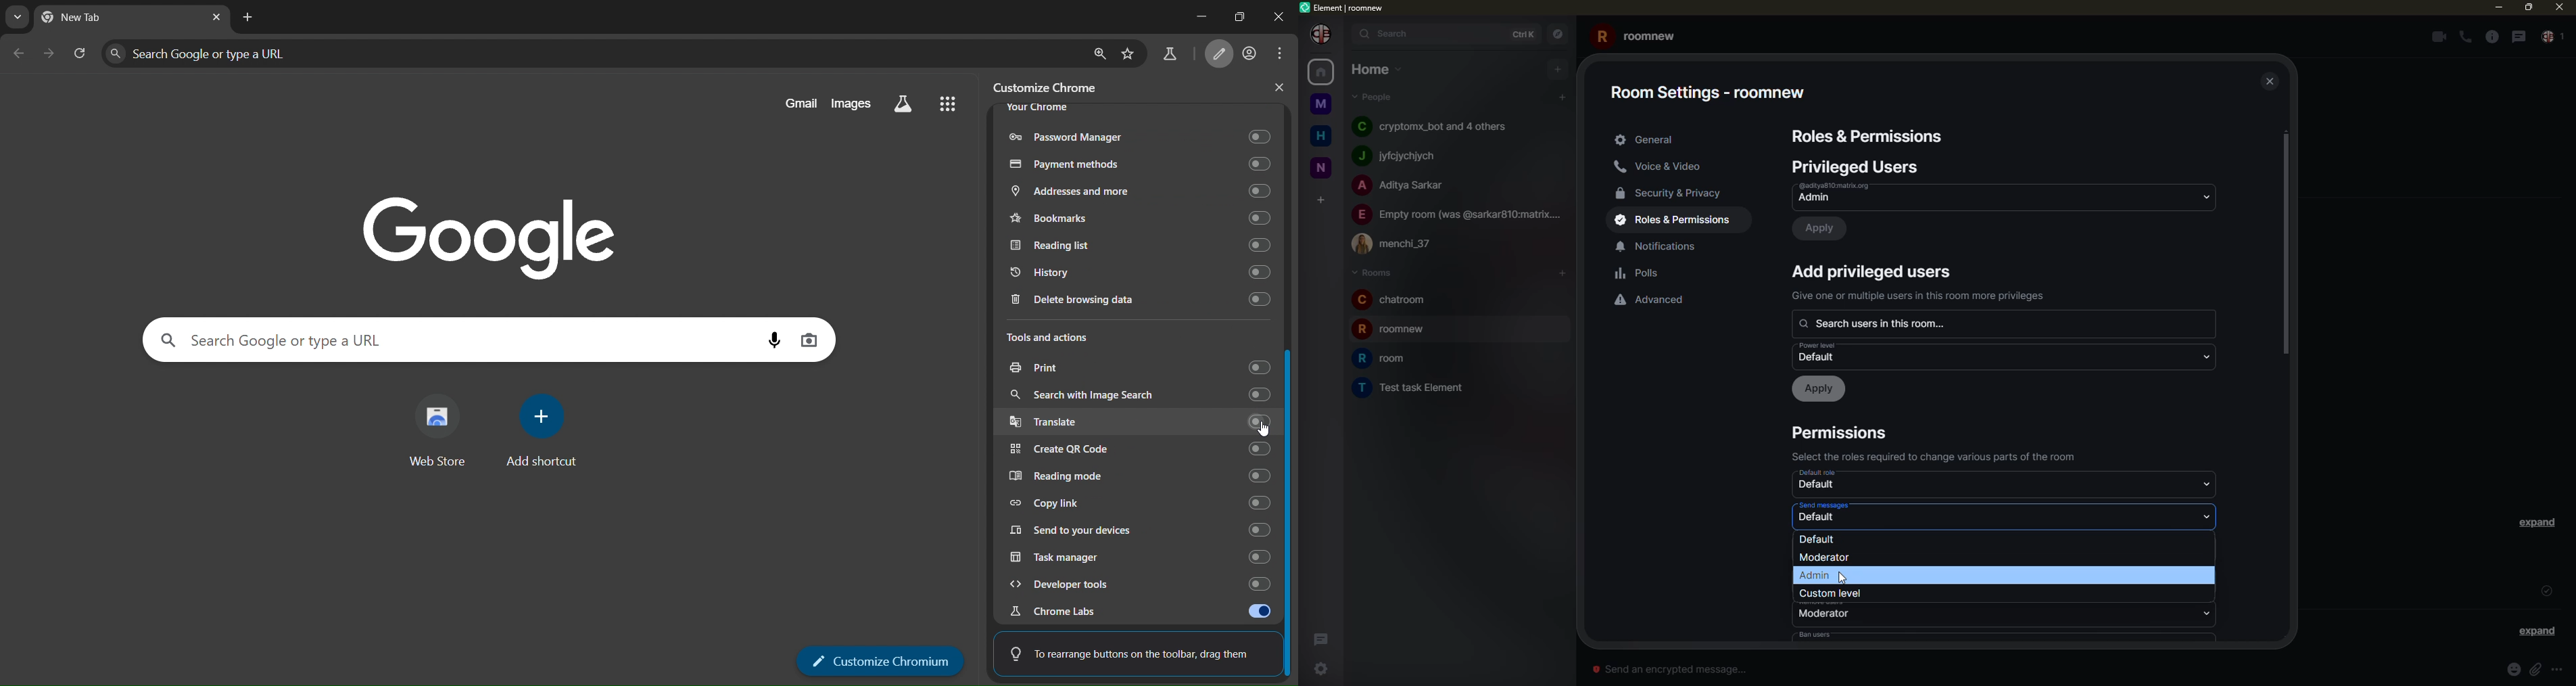  I want to click on moderator, so click(1824, 614).